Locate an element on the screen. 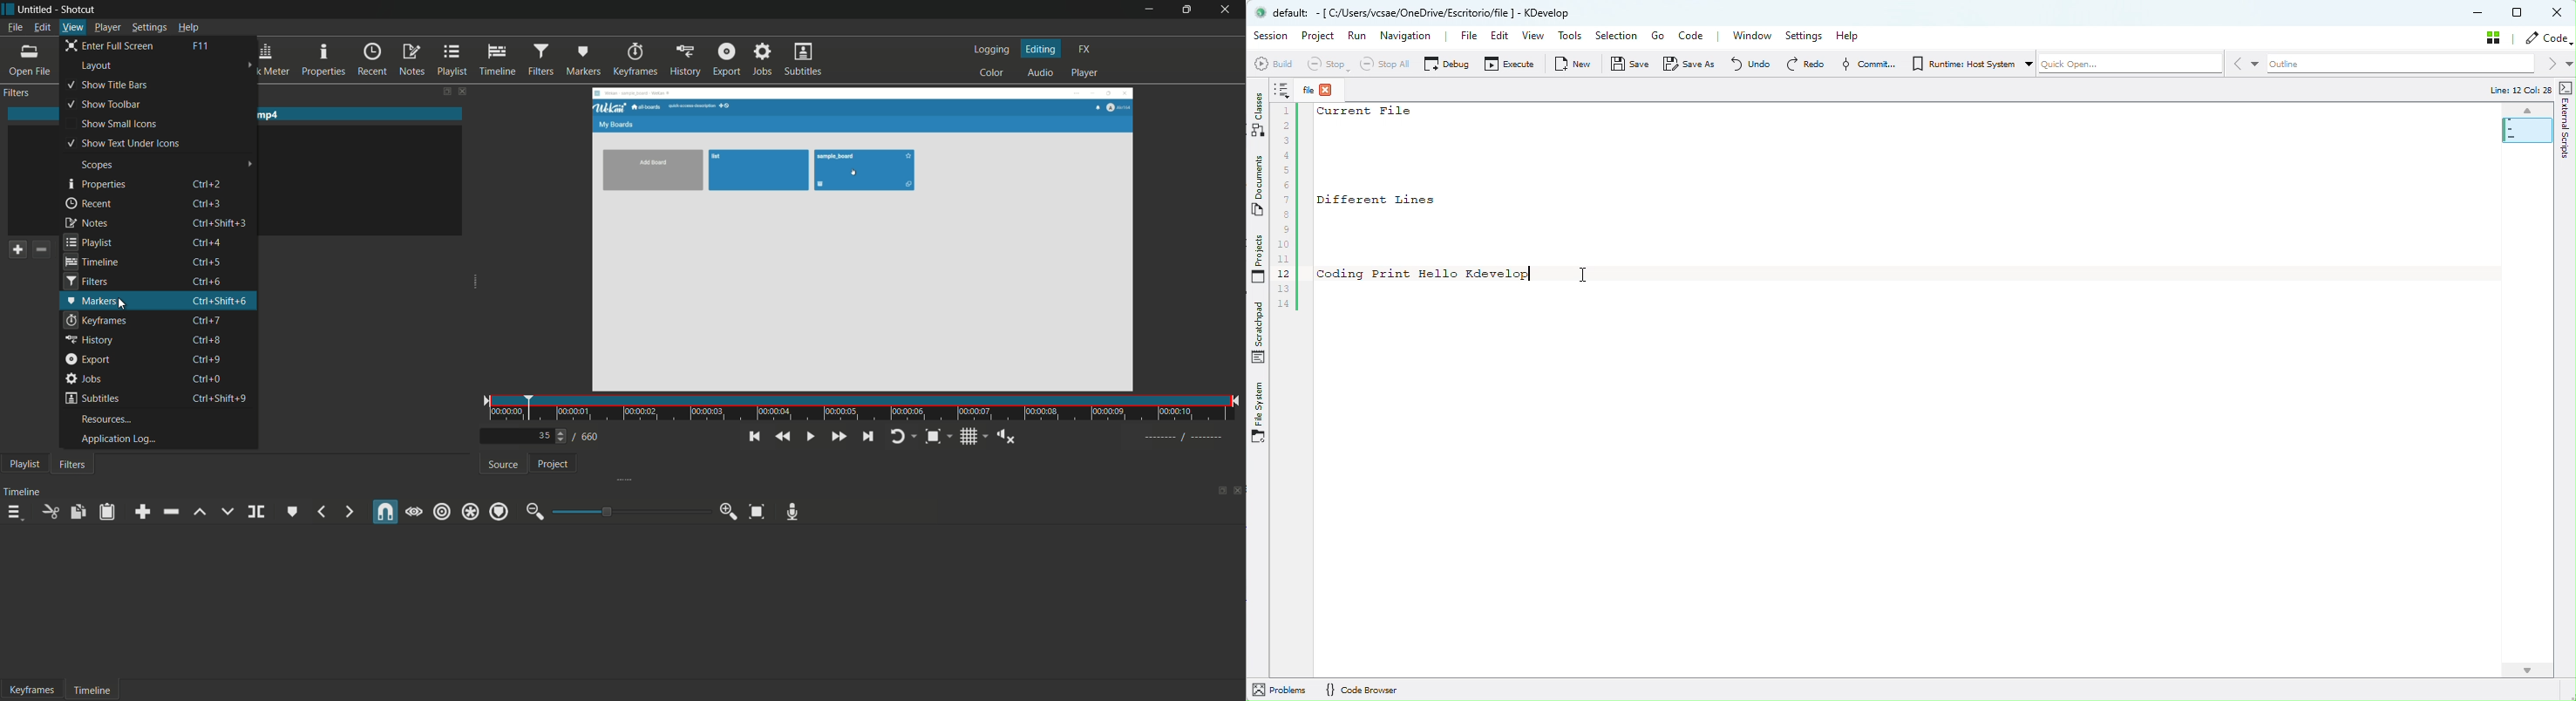 This screenshot has height=728, width=2576. project name is located at coordinates (36, 10).